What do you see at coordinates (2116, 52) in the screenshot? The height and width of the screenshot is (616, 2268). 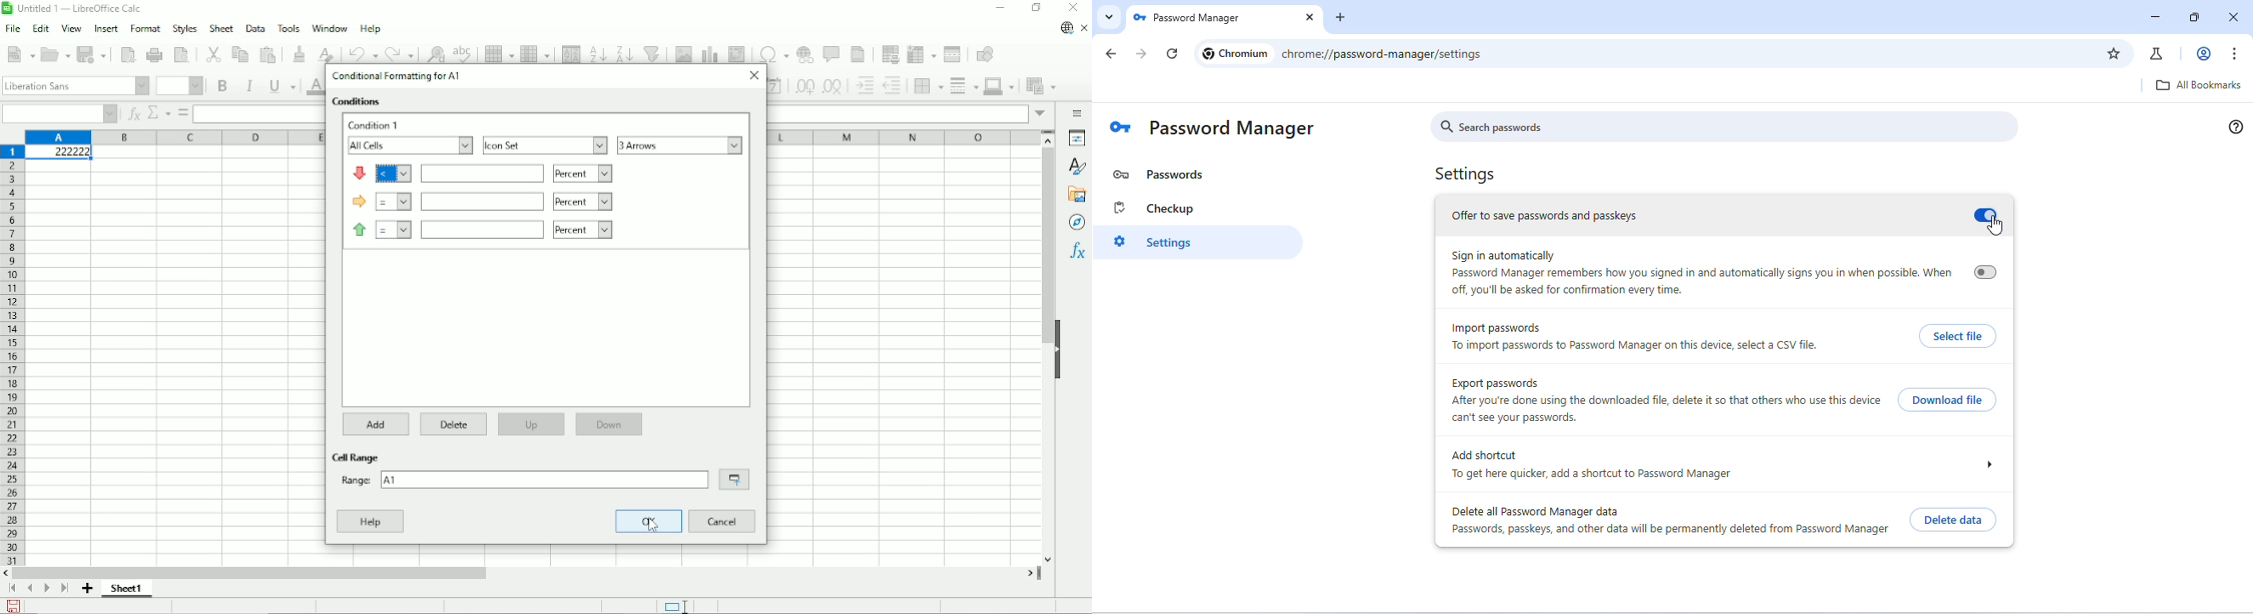 I see `add bookmark` at bounding box center [2116, 52].